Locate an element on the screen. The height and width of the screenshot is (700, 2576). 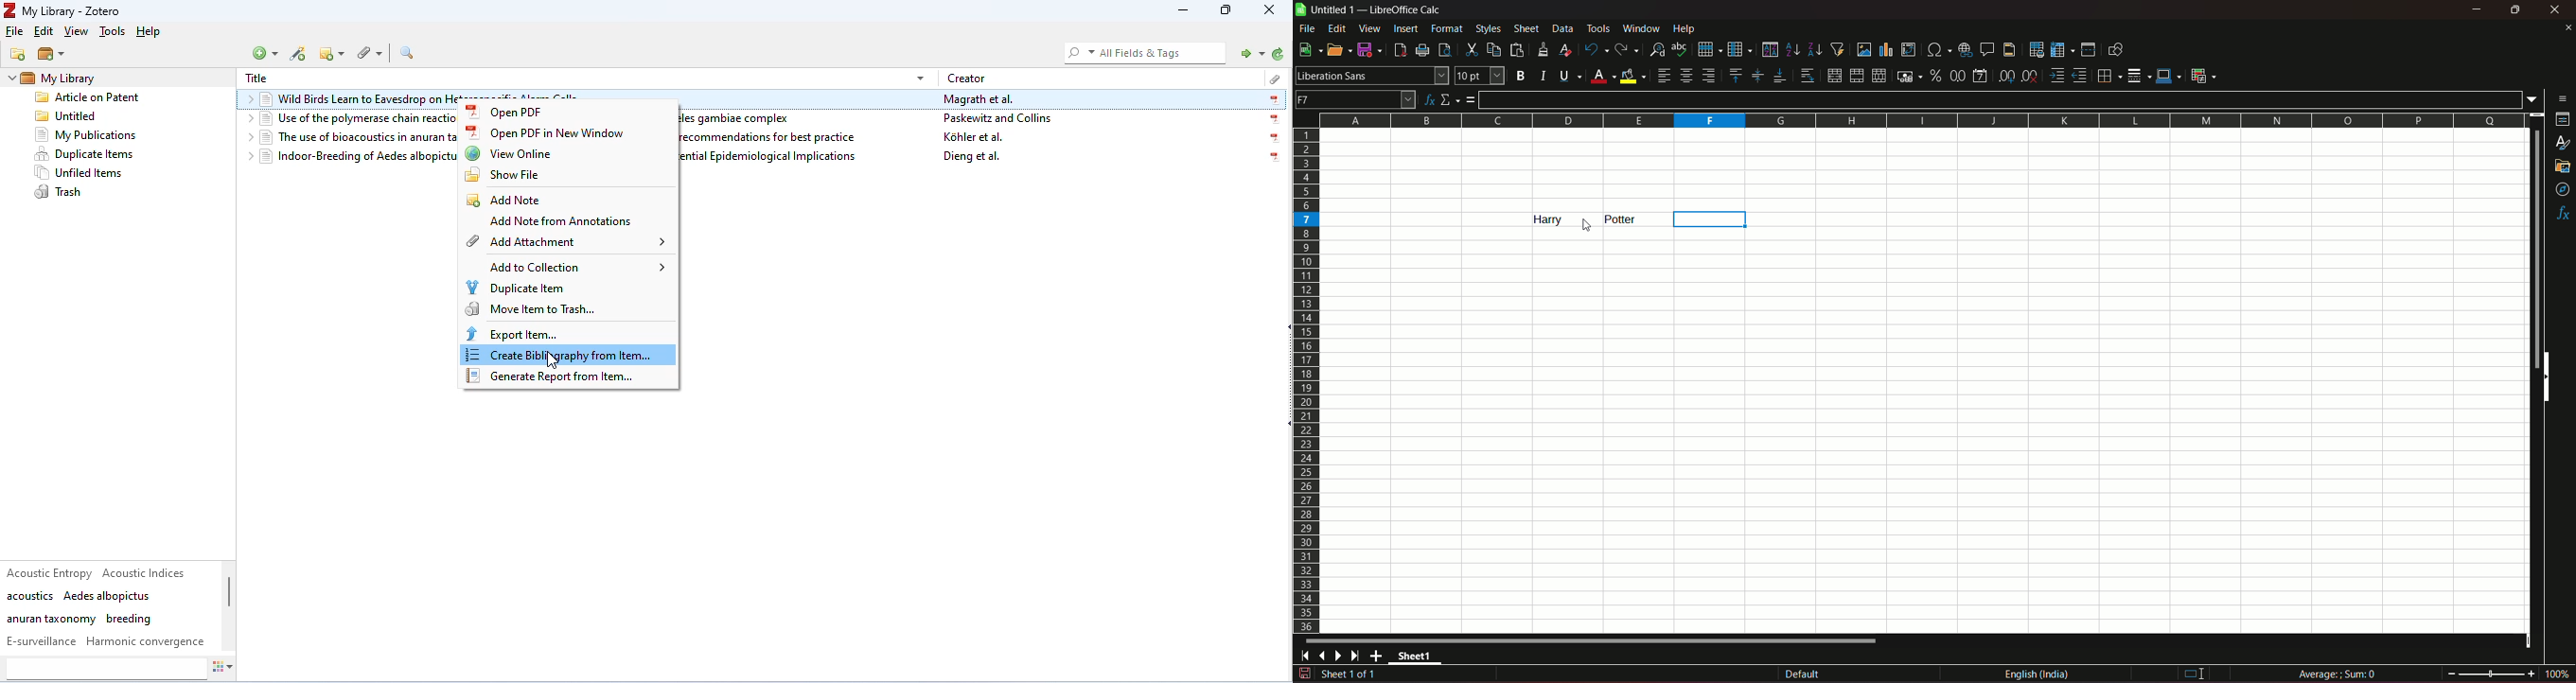
cursor is located at coordinates (554, 359).